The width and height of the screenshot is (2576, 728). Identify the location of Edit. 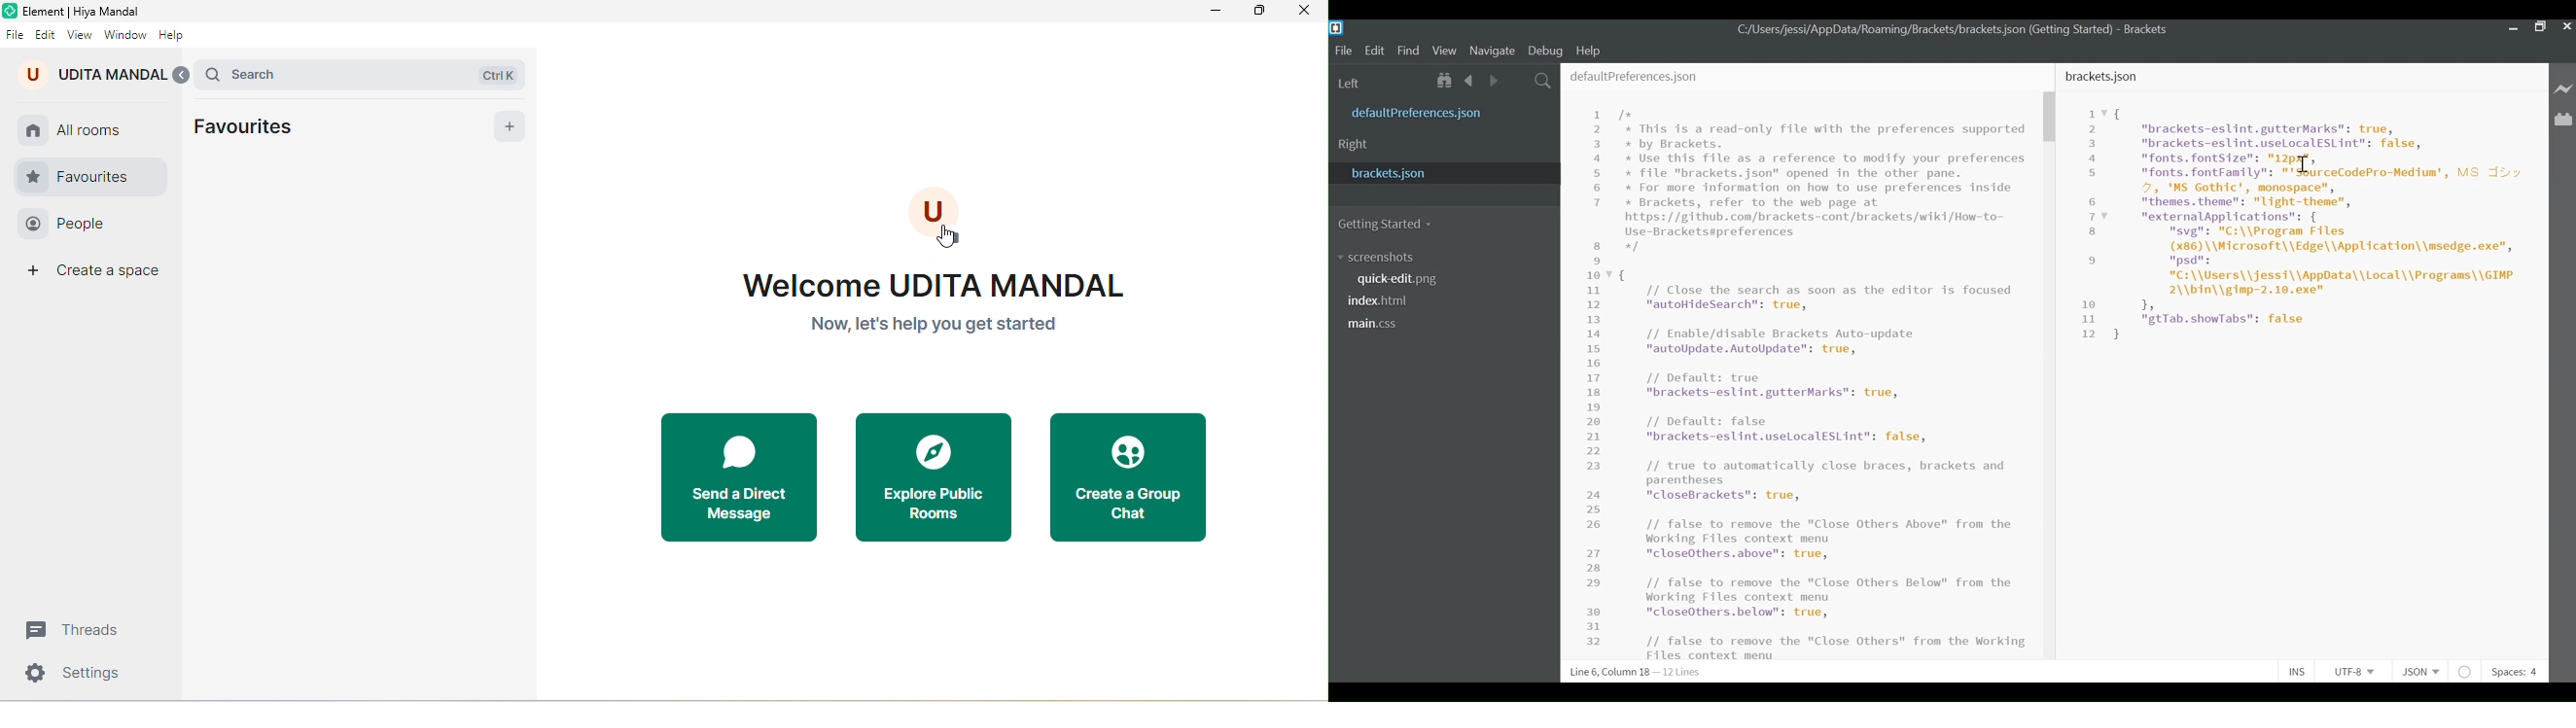
(1377, 50).